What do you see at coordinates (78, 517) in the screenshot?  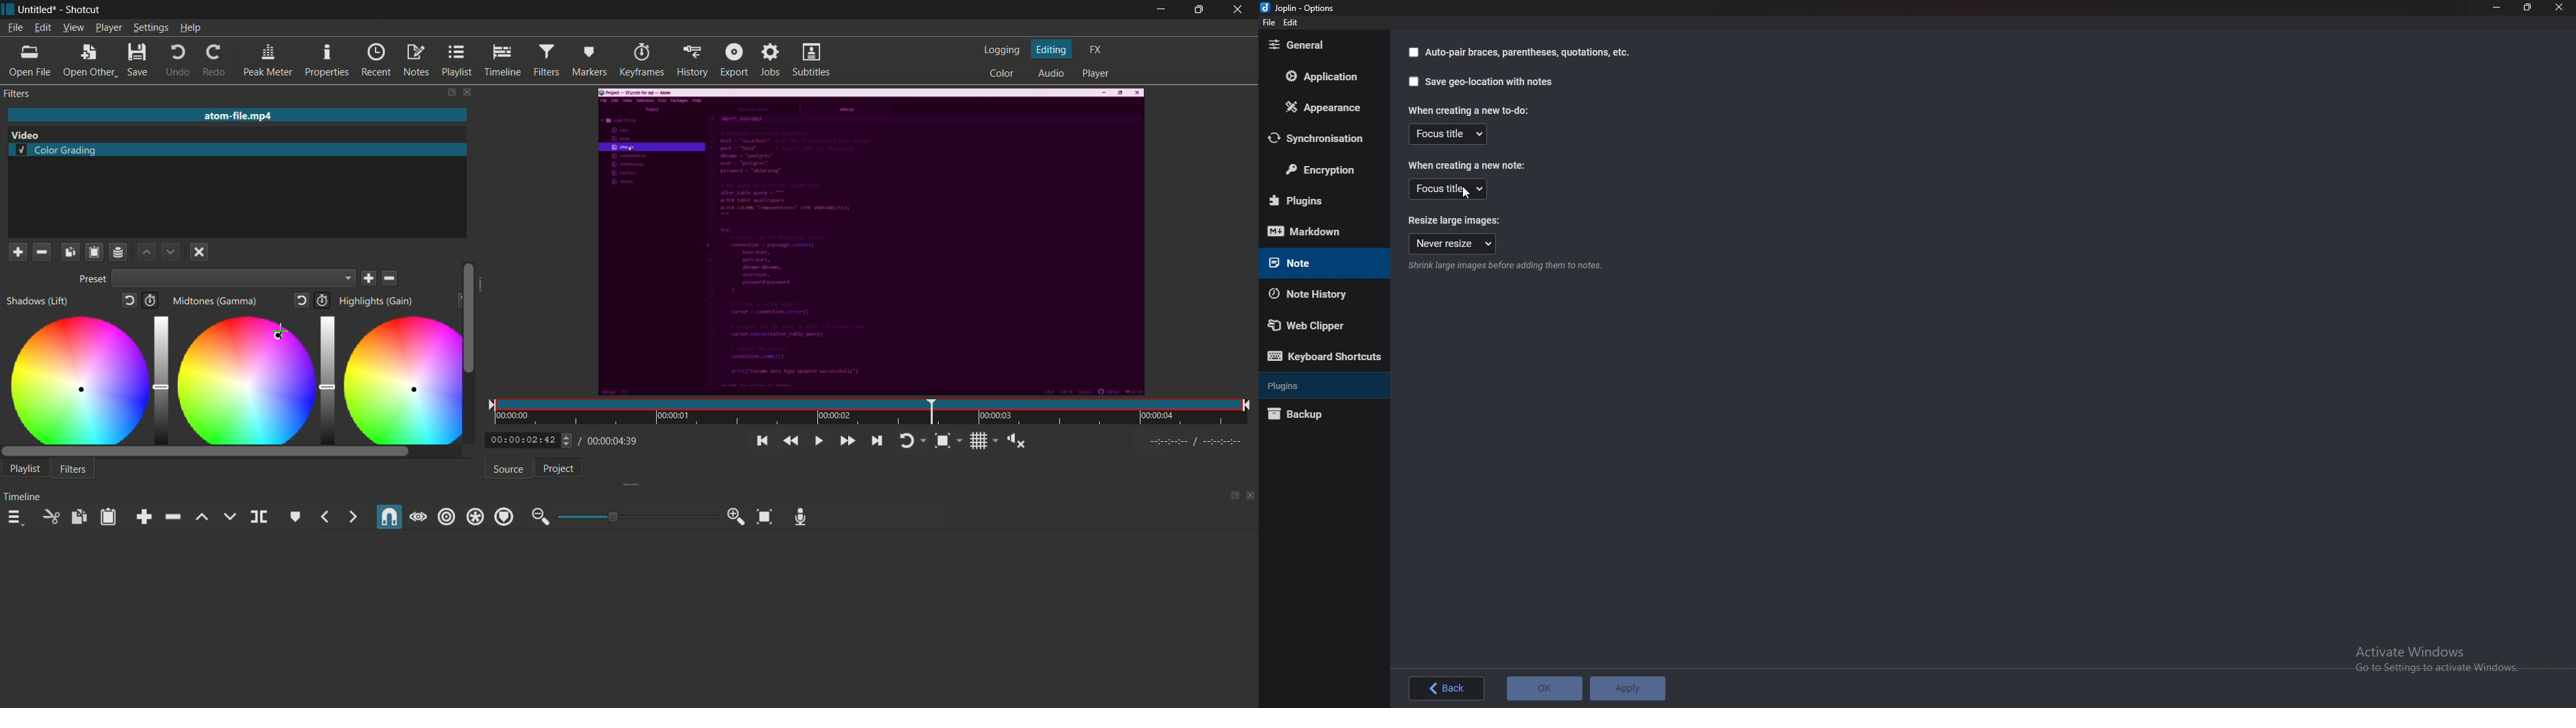 I see `copy` at bounding box center [78, 517].